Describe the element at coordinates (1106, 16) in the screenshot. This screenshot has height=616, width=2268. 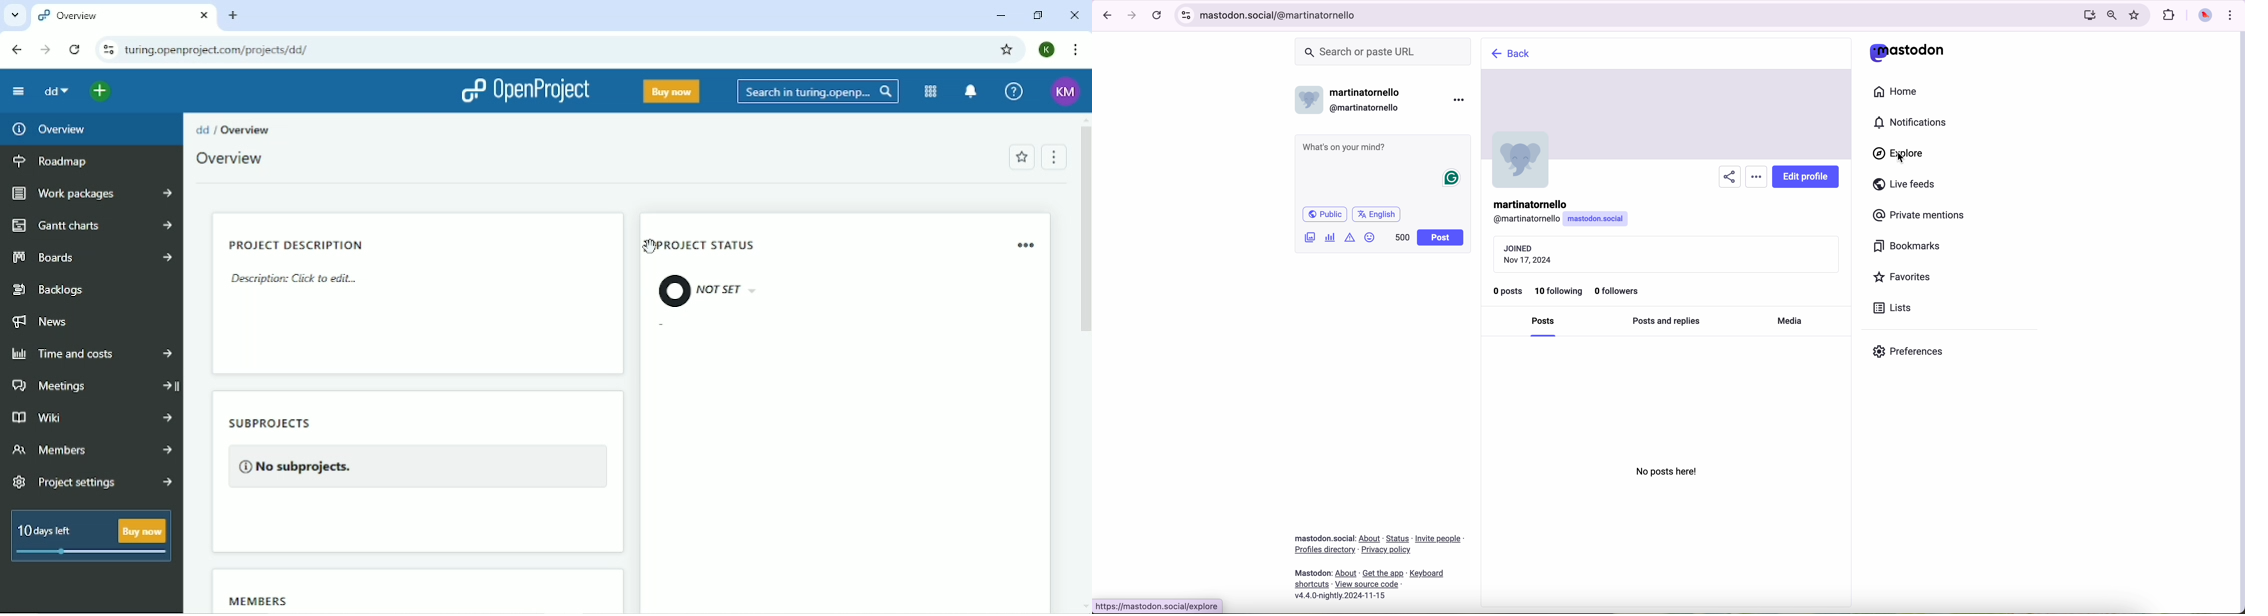
I see `navigate back` at that location.